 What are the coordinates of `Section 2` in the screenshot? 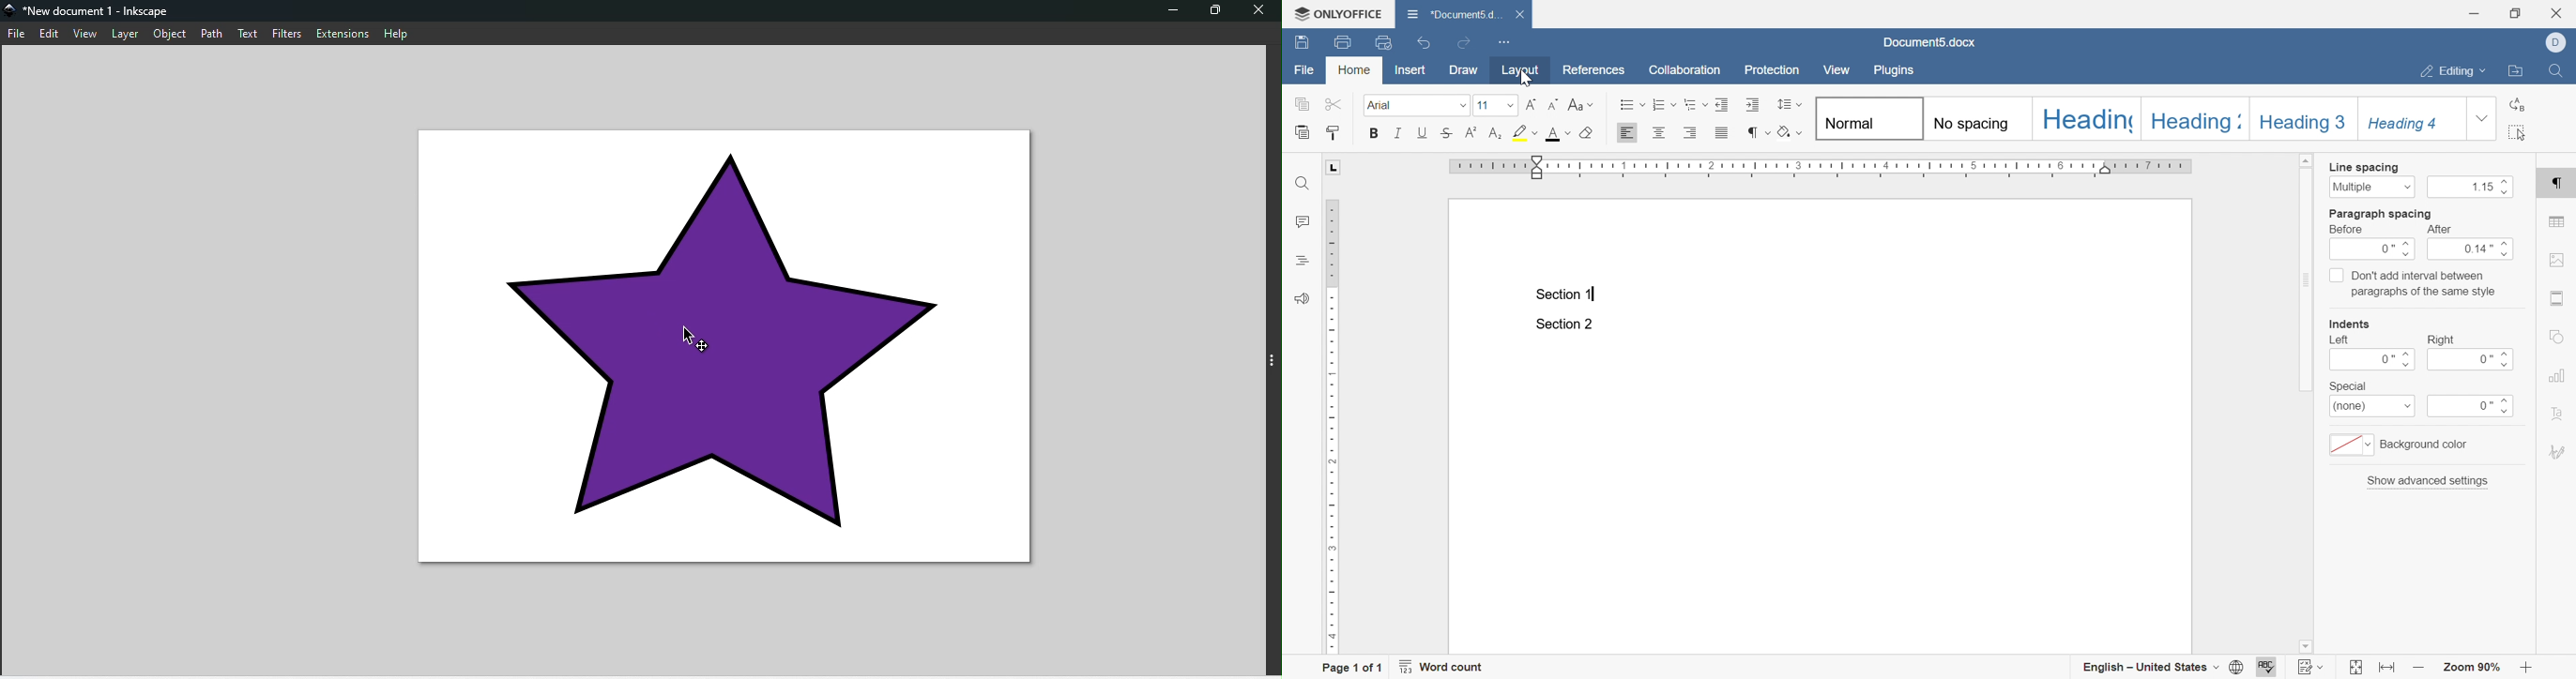 It's located at (1564, 325).